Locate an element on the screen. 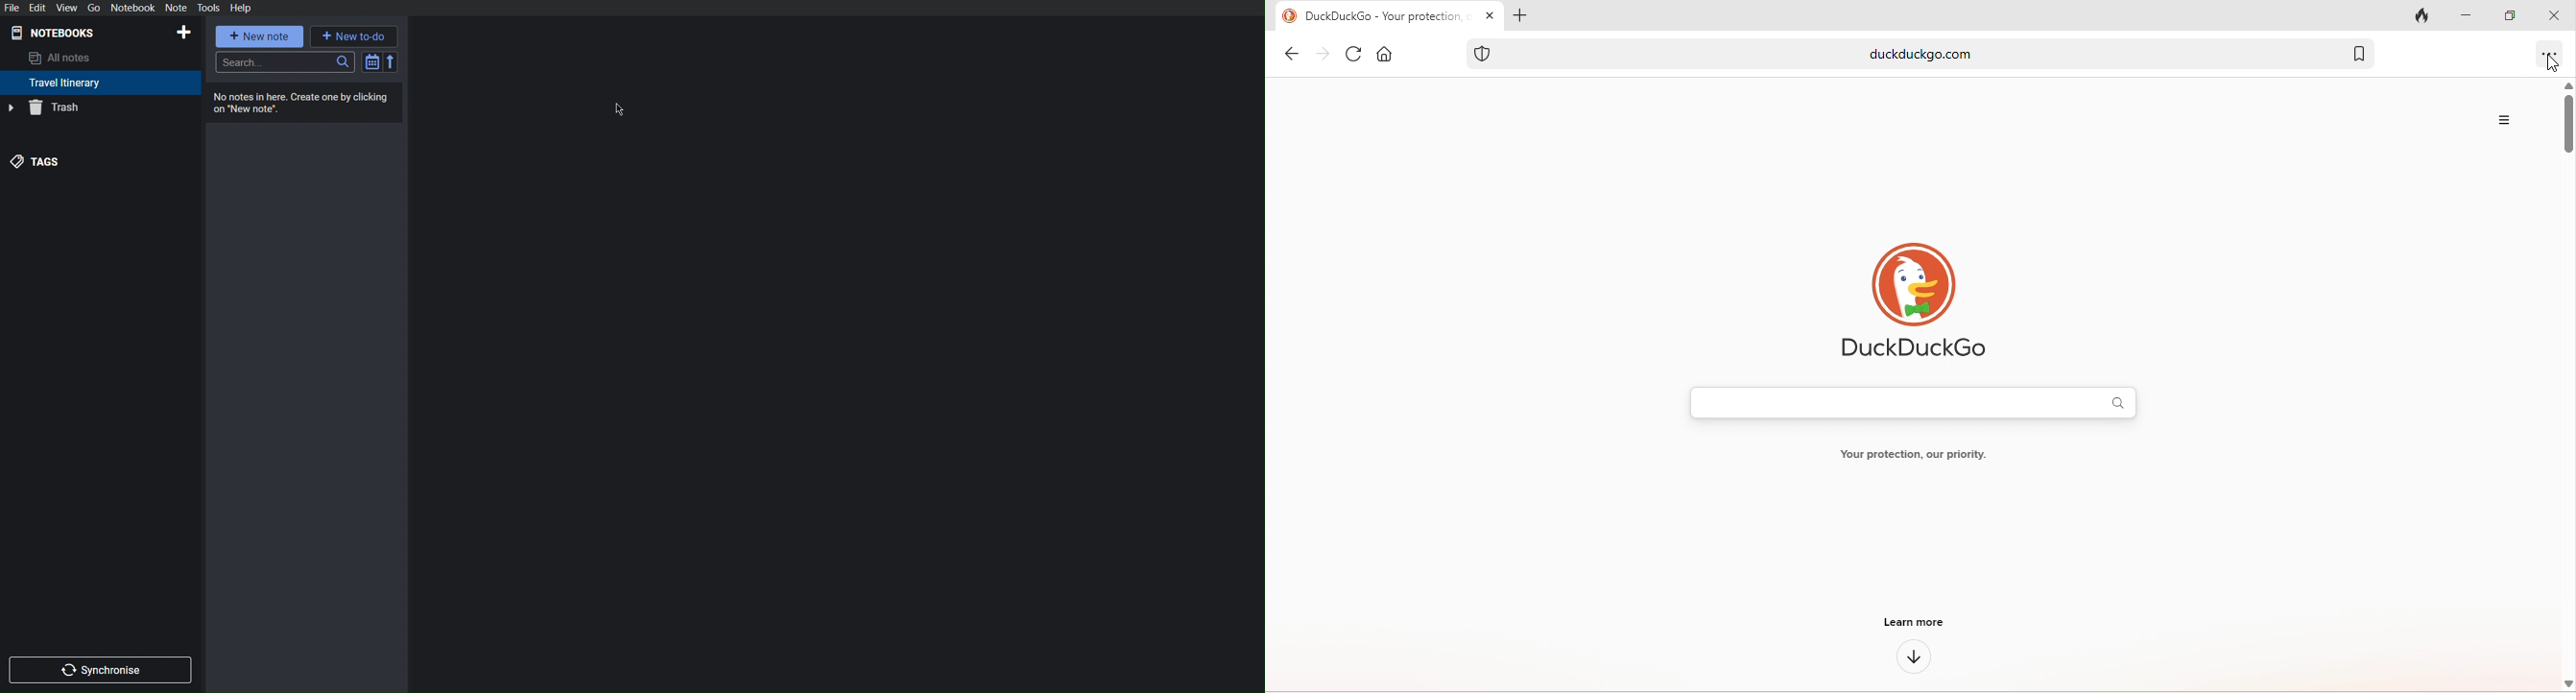 This screenshot has width=2576, height=700. close is located at coordinates (1492, 14).